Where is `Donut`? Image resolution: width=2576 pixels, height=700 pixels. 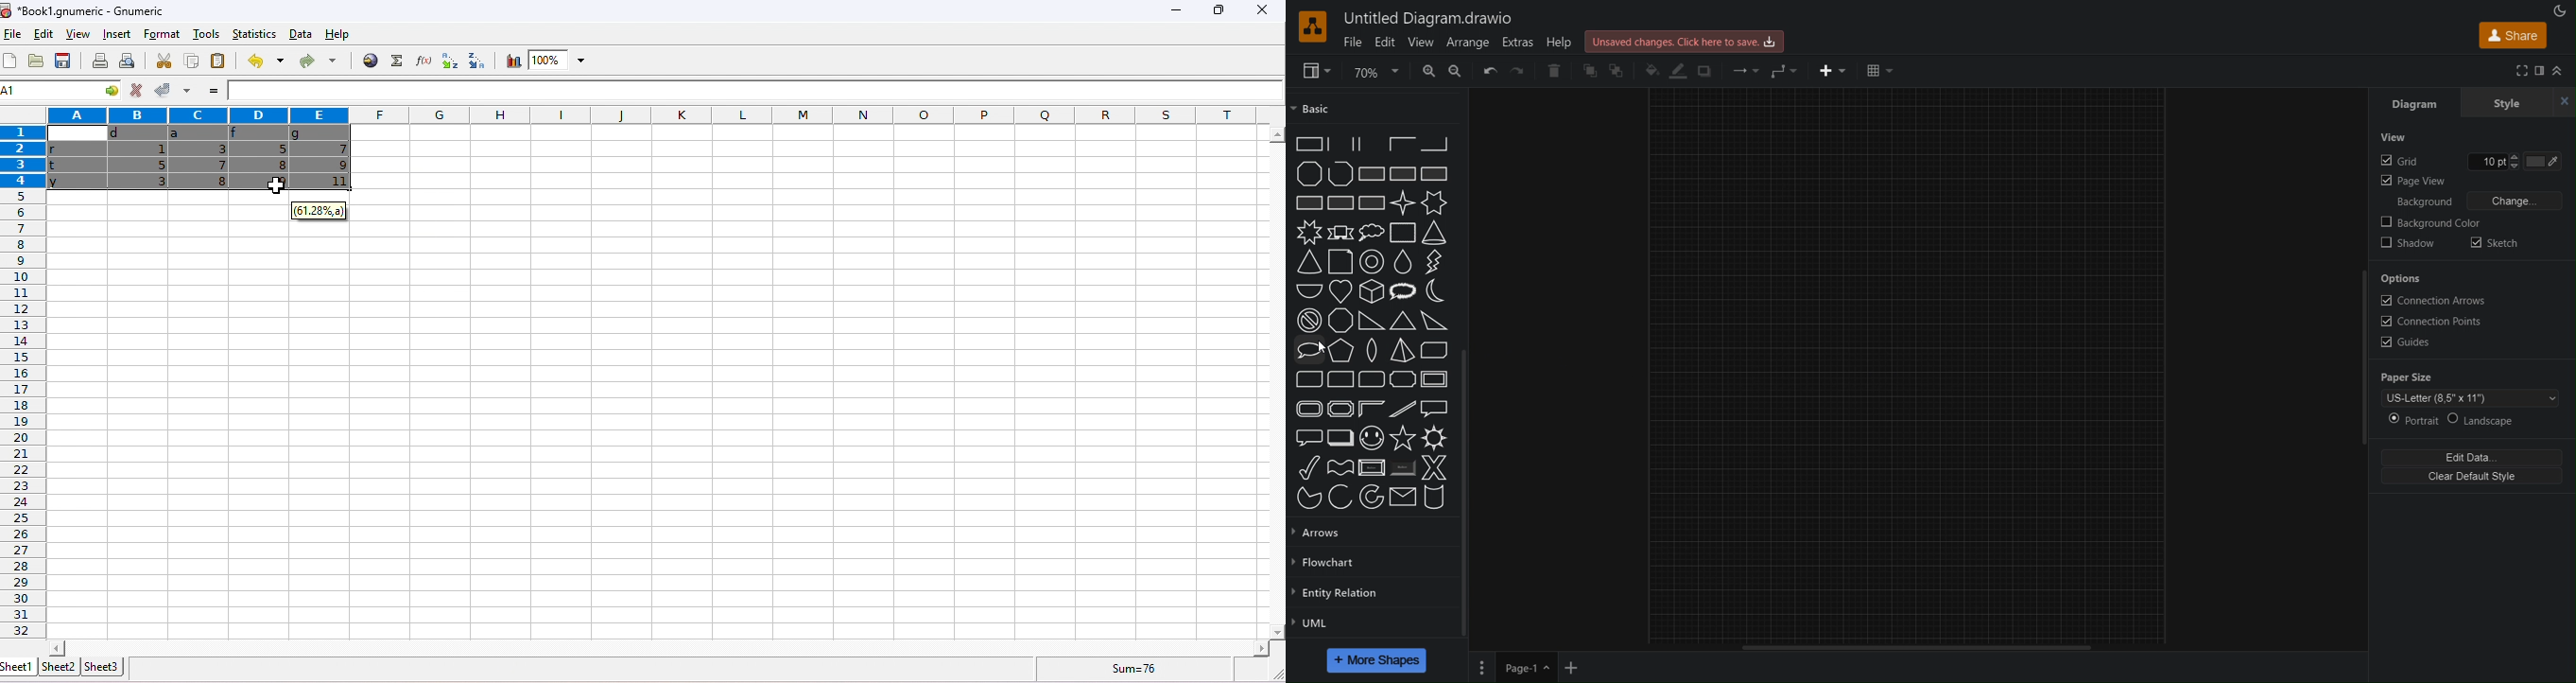 Donut is located at coordinates (1371, 261).